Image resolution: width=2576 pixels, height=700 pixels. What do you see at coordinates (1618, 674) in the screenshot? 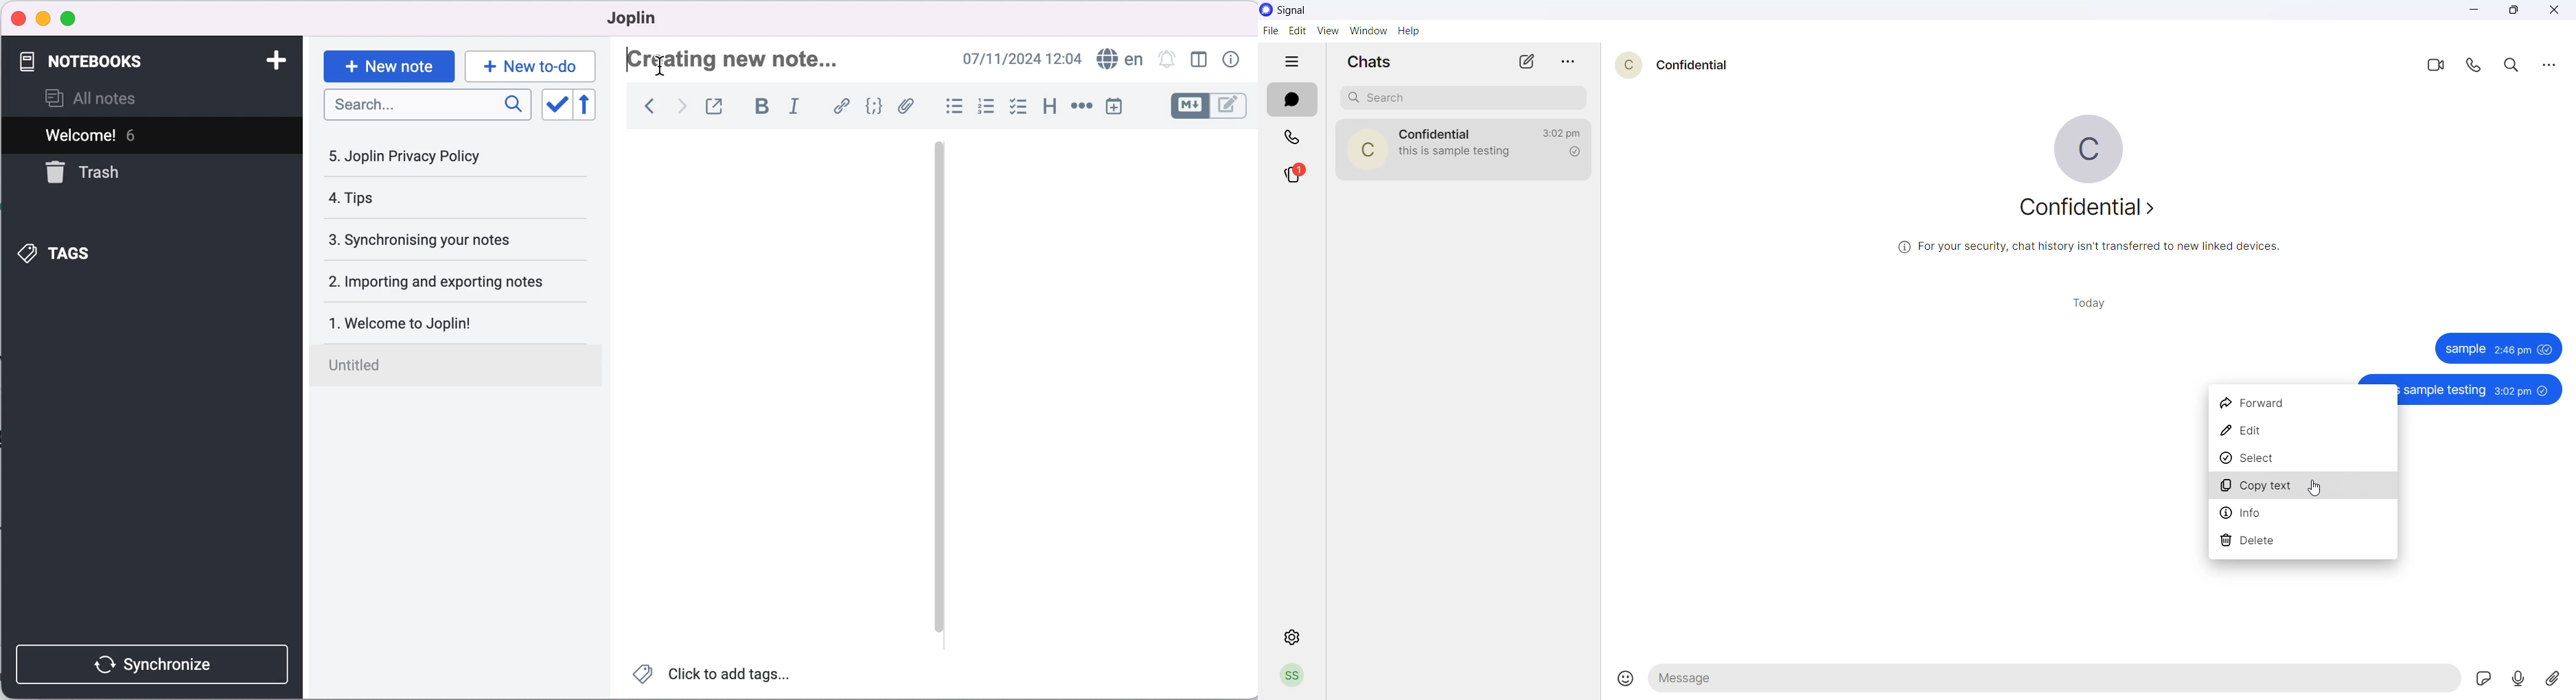
I see `emojis` at bounding box center [1618, 674].